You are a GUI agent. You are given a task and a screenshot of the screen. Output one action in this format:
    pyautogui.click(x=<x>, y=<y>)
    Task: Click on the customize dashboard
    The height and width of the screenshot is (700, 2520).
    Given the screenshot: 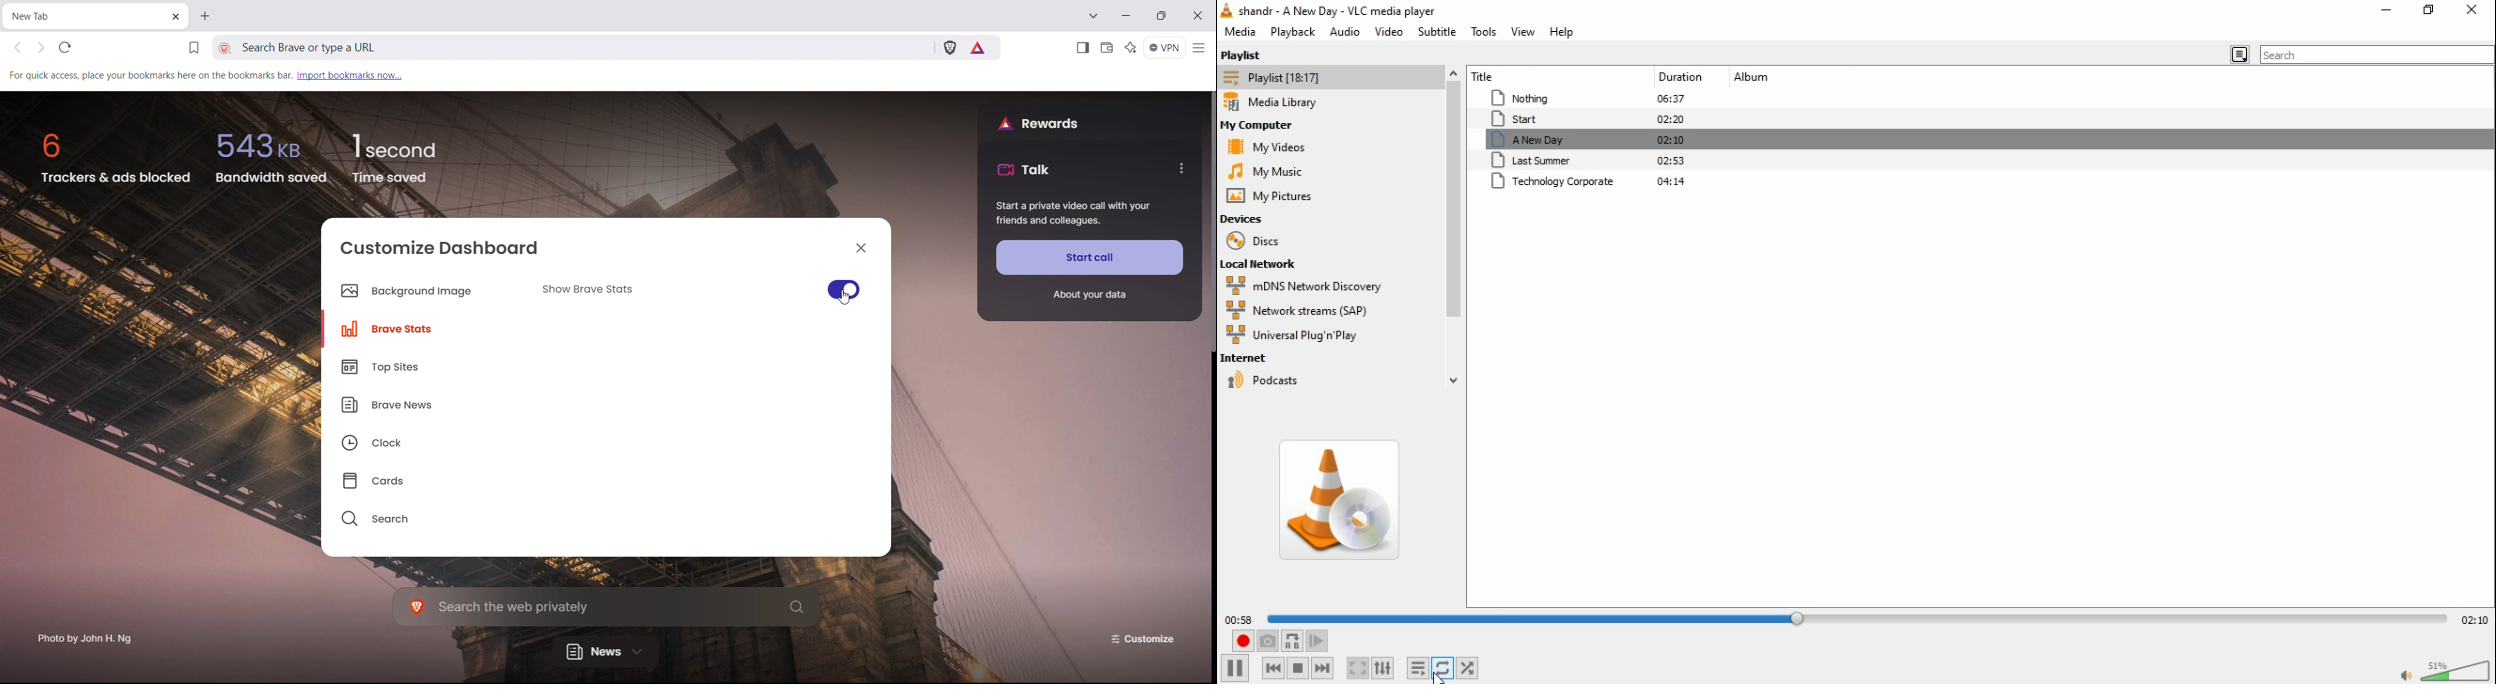 What is the action you would take?
    pyautogui.click(x=440, y=247)
    